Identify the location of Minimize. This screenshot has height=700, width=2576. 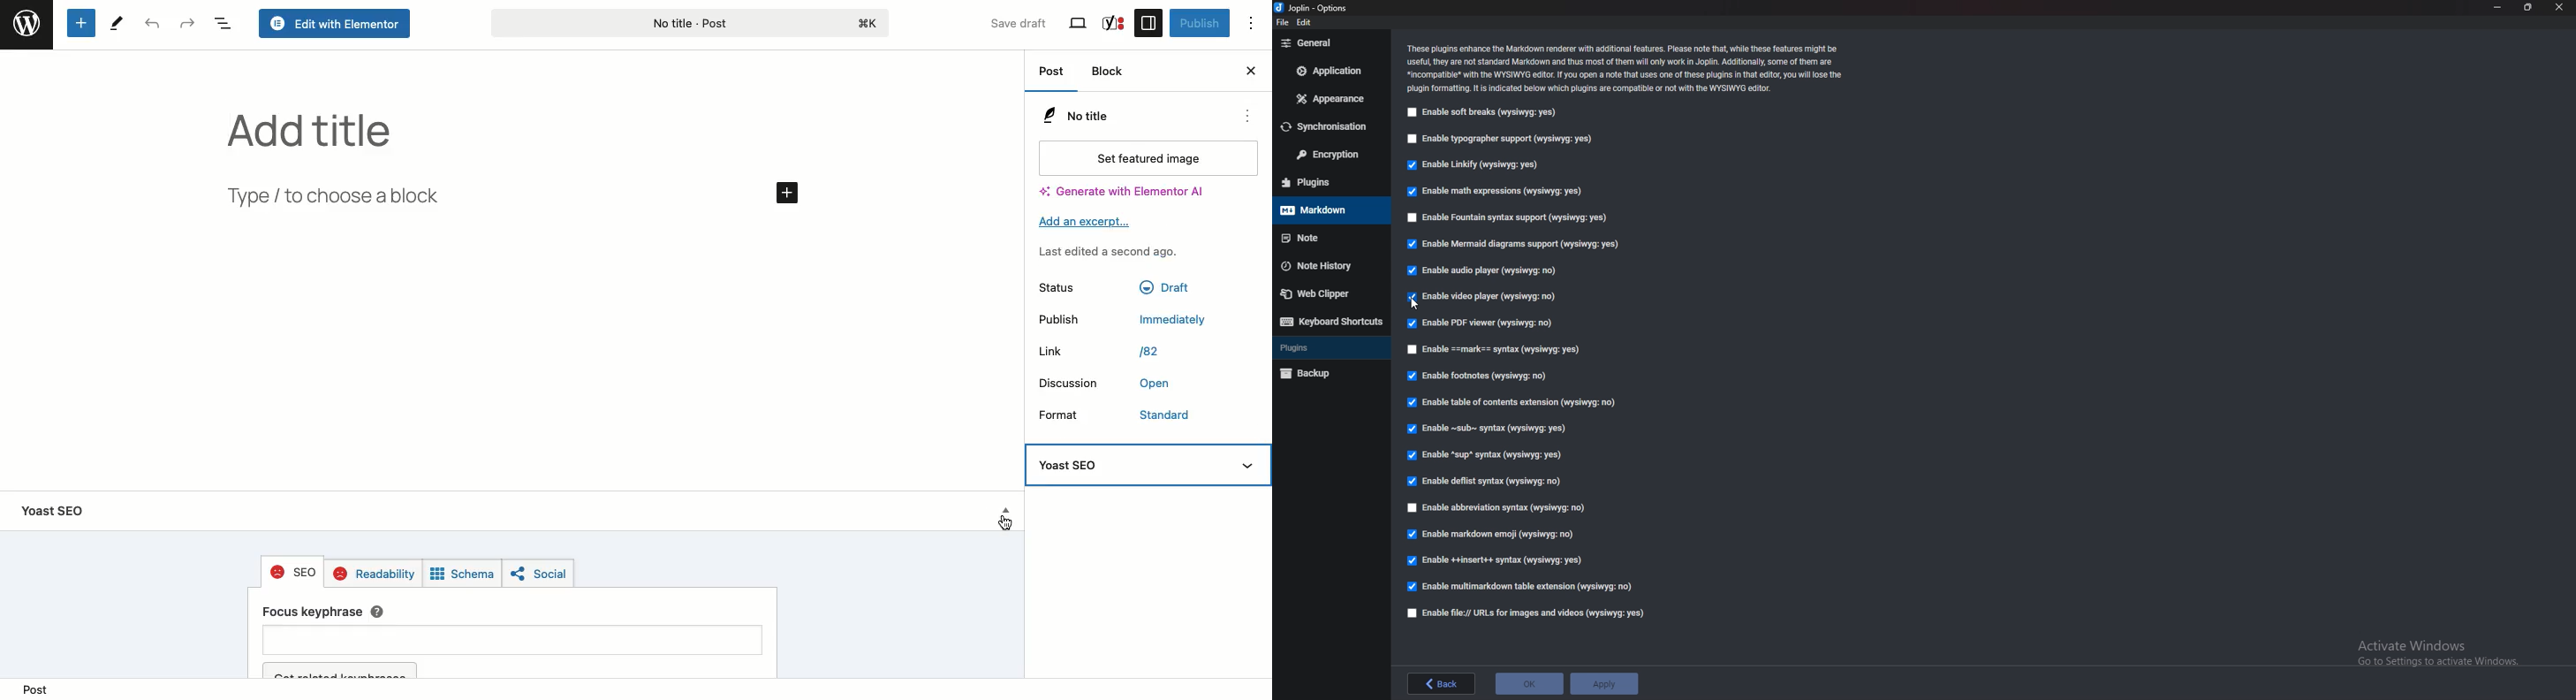
(2500, 7).